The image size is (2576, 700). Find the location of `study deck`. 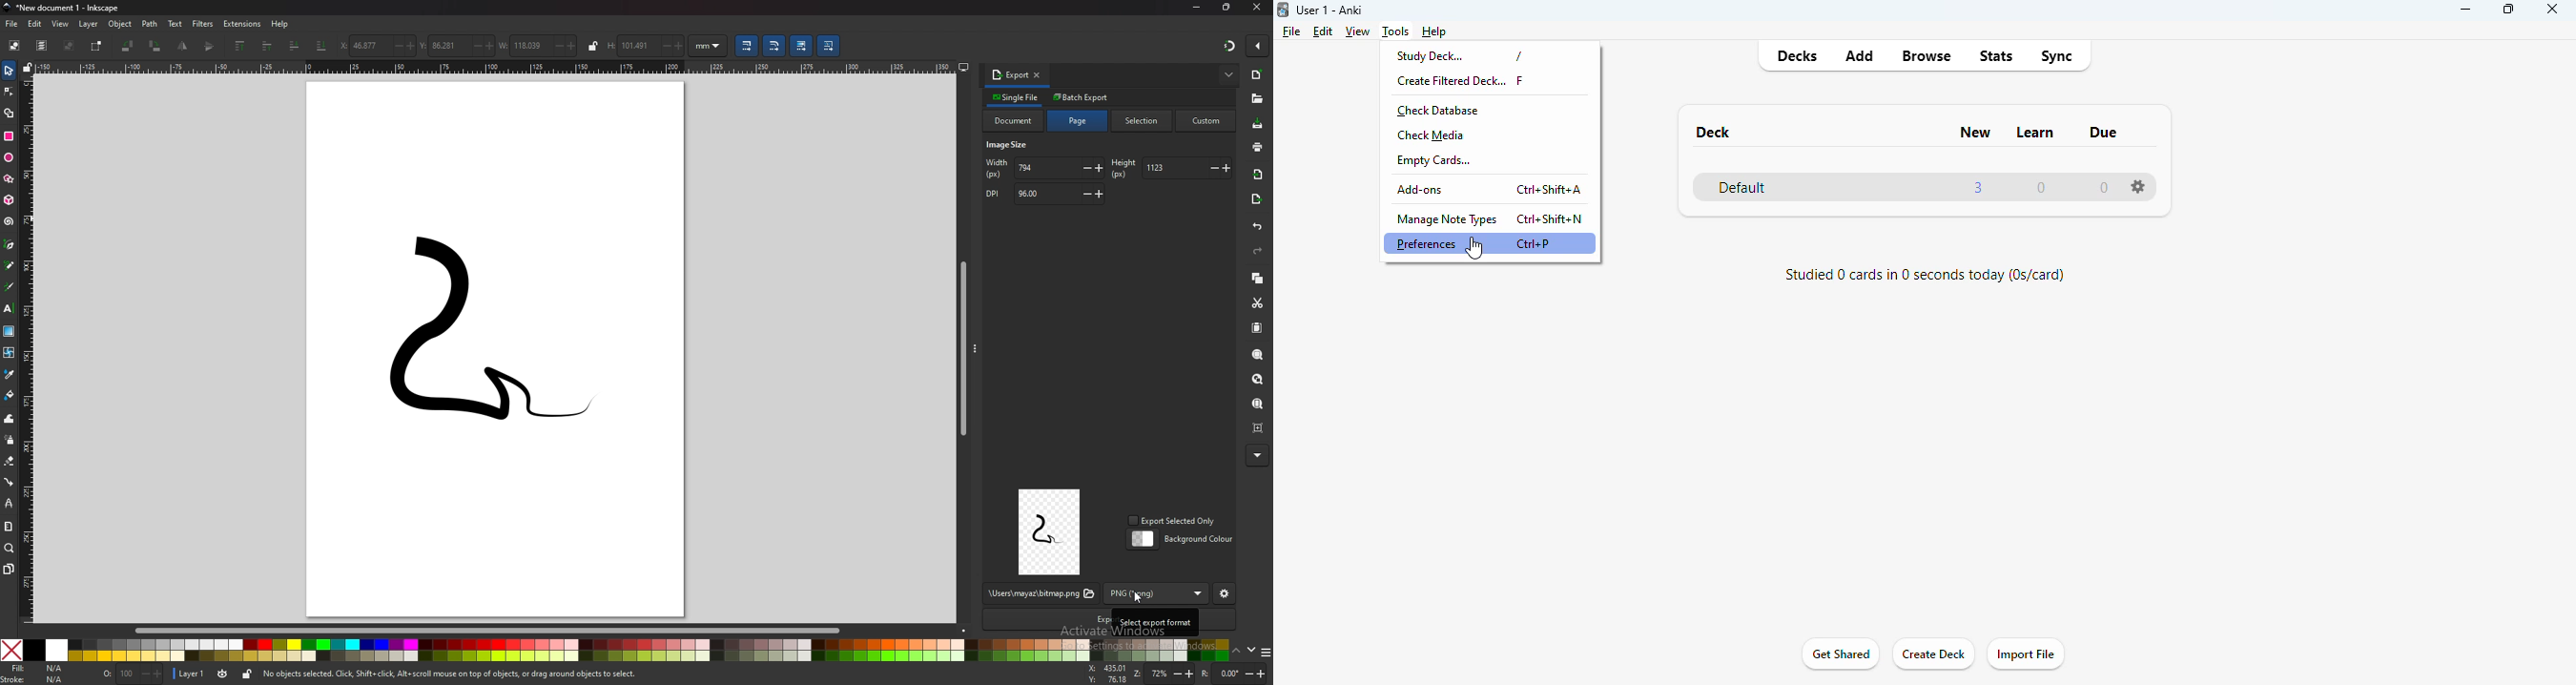

study deck is located at coordinates (1431, 55).